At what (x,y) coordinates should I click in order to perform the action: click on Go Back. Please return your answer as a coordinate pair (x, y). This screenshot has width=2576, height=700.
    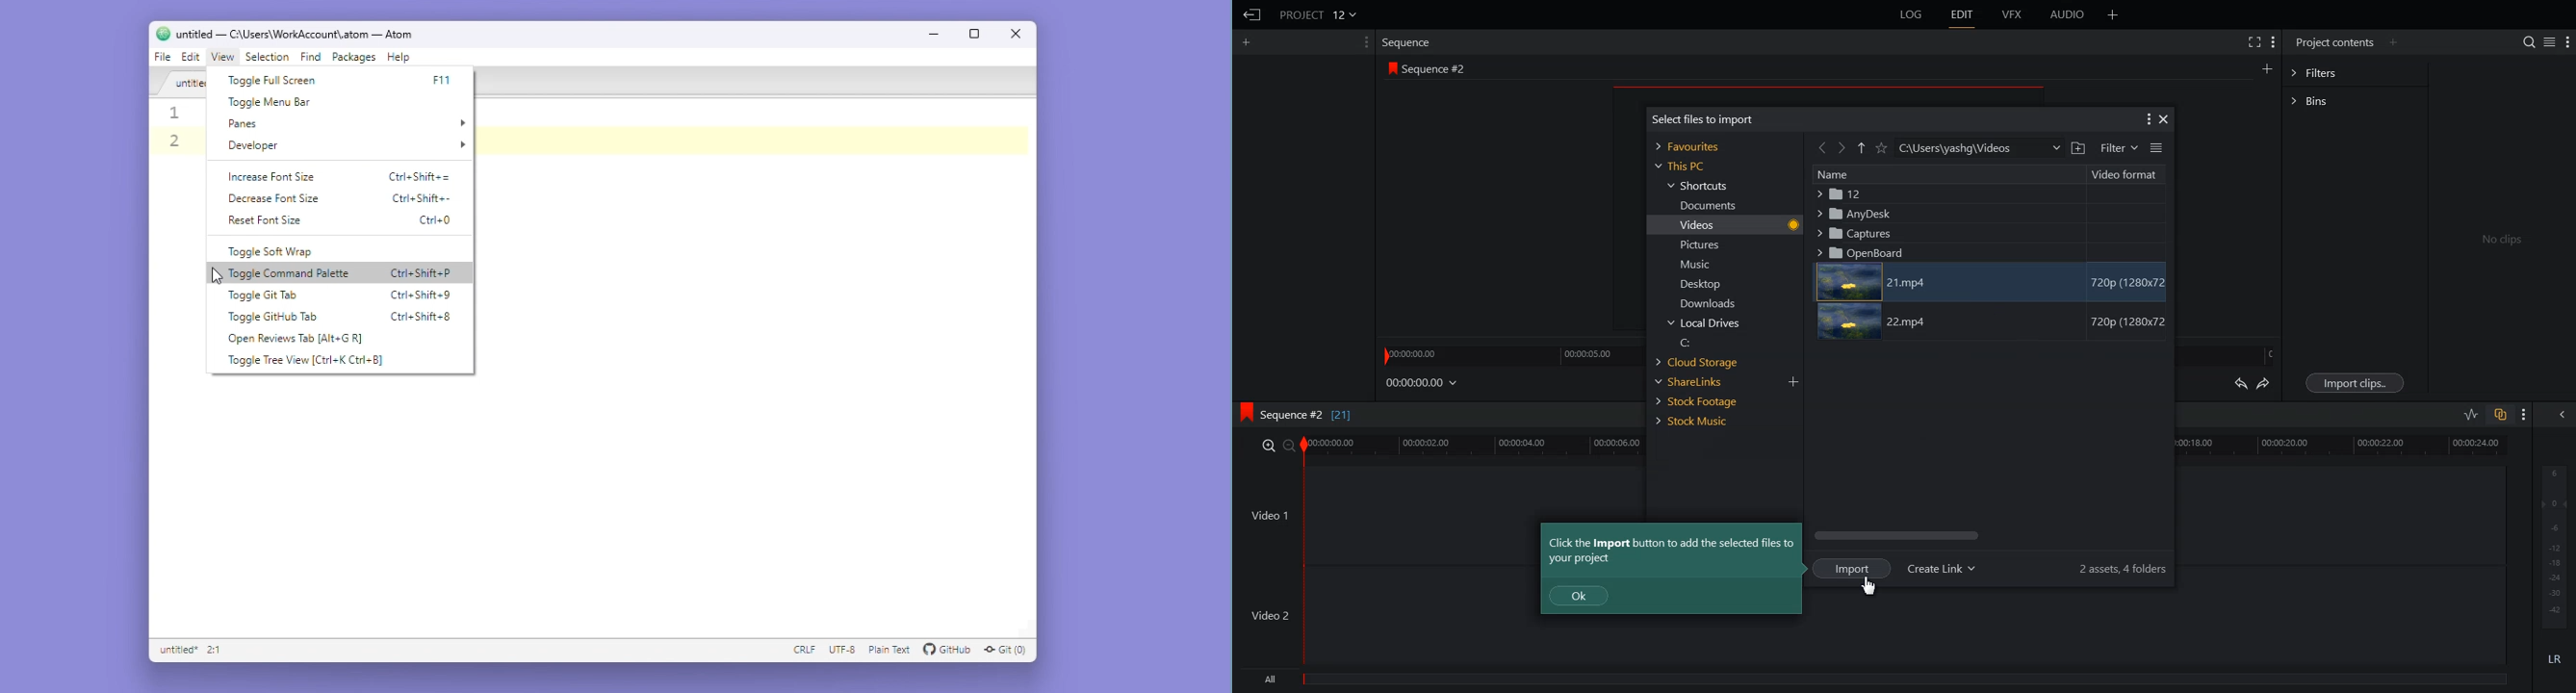
    Looking at the image, I should click on (1822, 148).